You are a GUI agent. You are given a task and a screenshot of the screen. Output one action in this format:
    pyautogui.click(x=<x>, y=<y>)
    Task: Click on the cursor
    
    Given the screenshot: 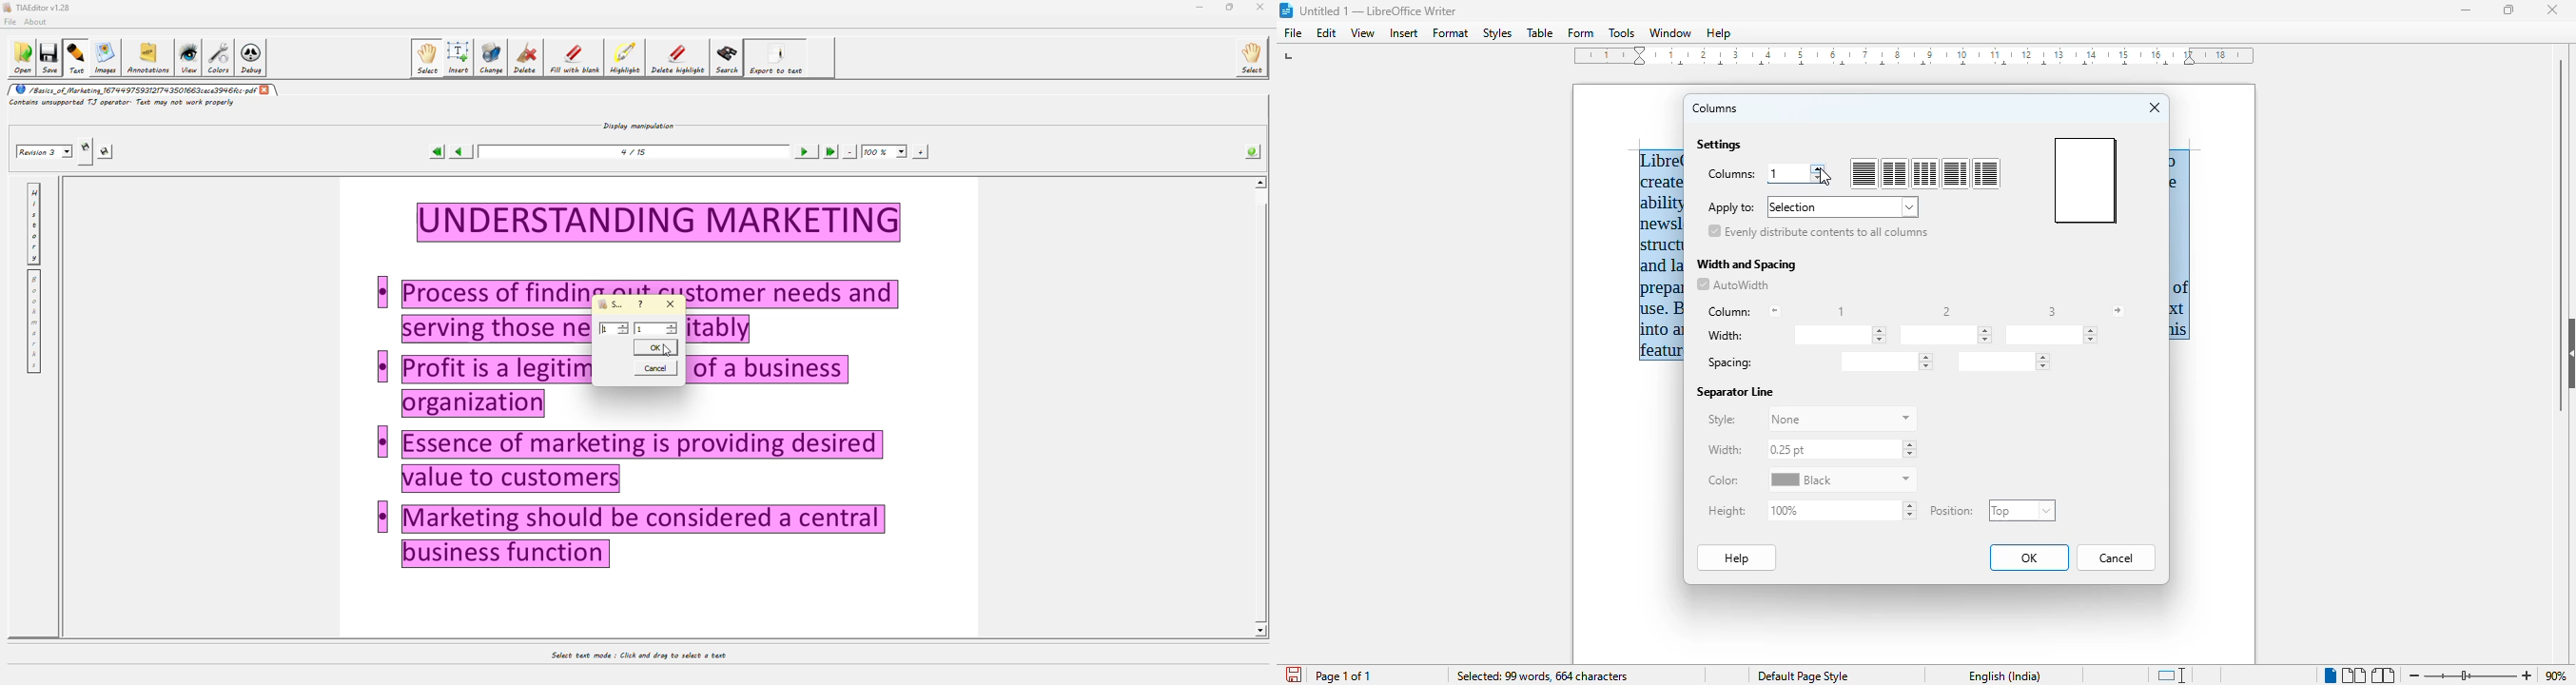 What is the action you would take?
    pyautogui.click(x=1825, y=178)
    